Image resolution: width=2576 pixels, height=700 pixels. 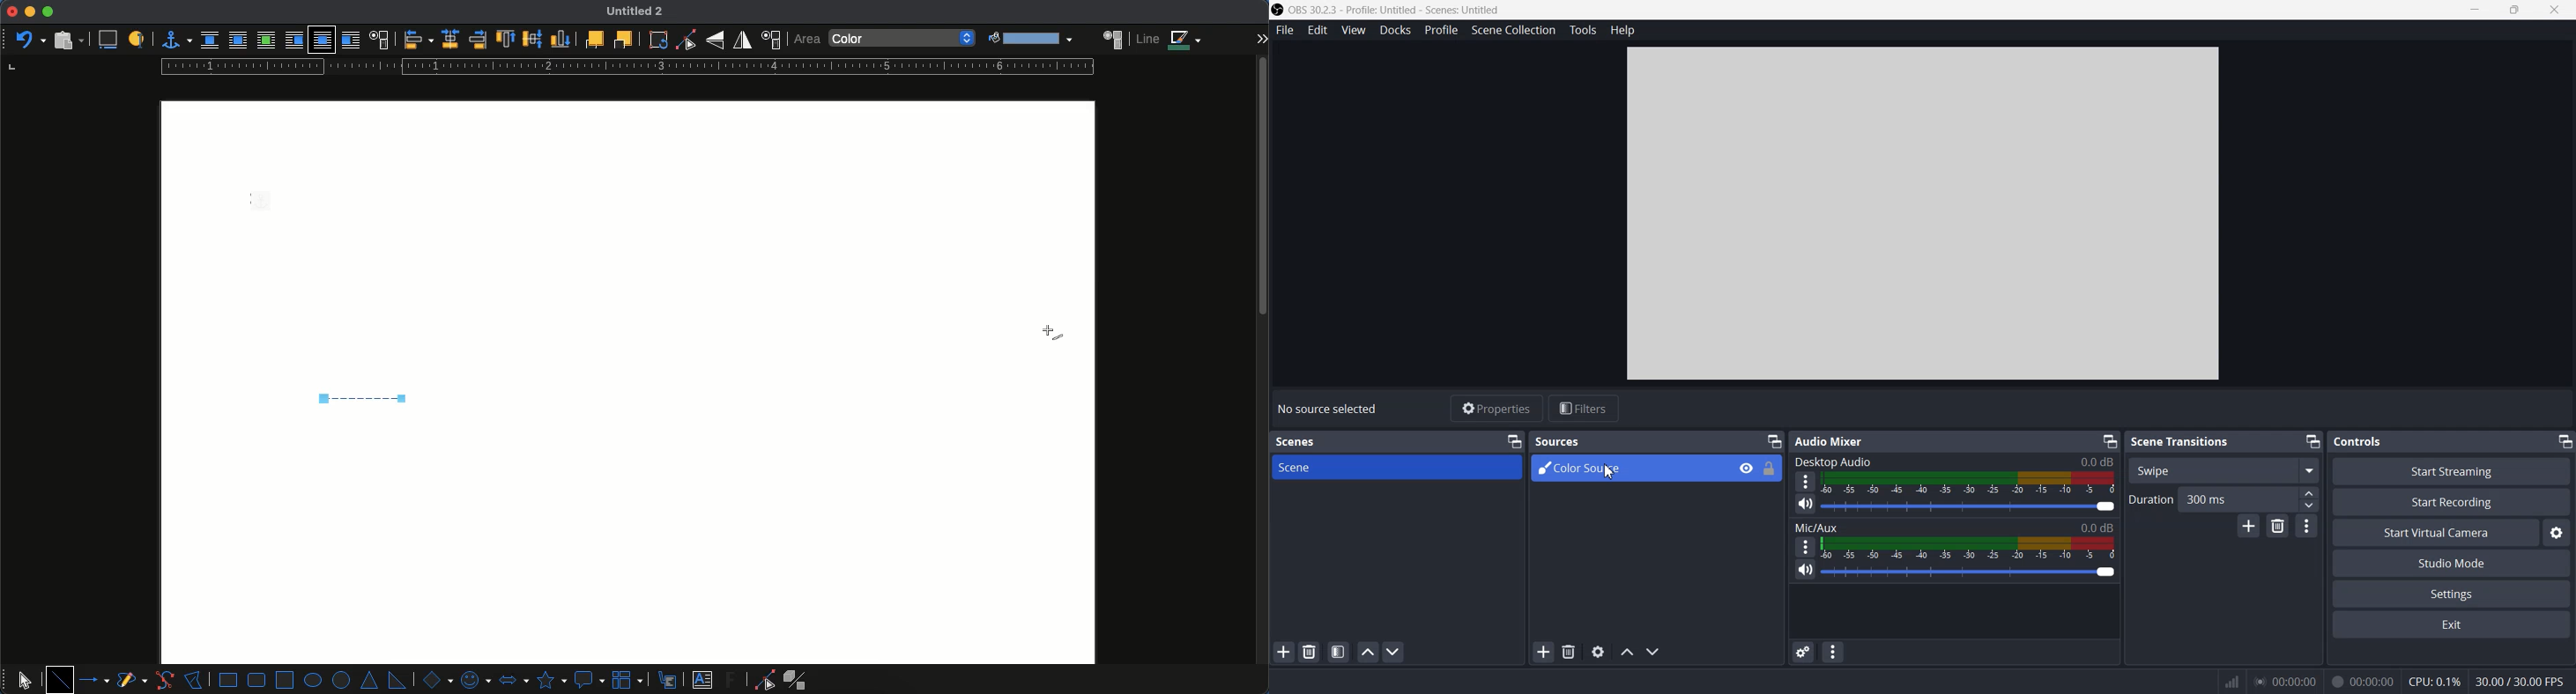 I want to click on right, so click(x=478, y=40).